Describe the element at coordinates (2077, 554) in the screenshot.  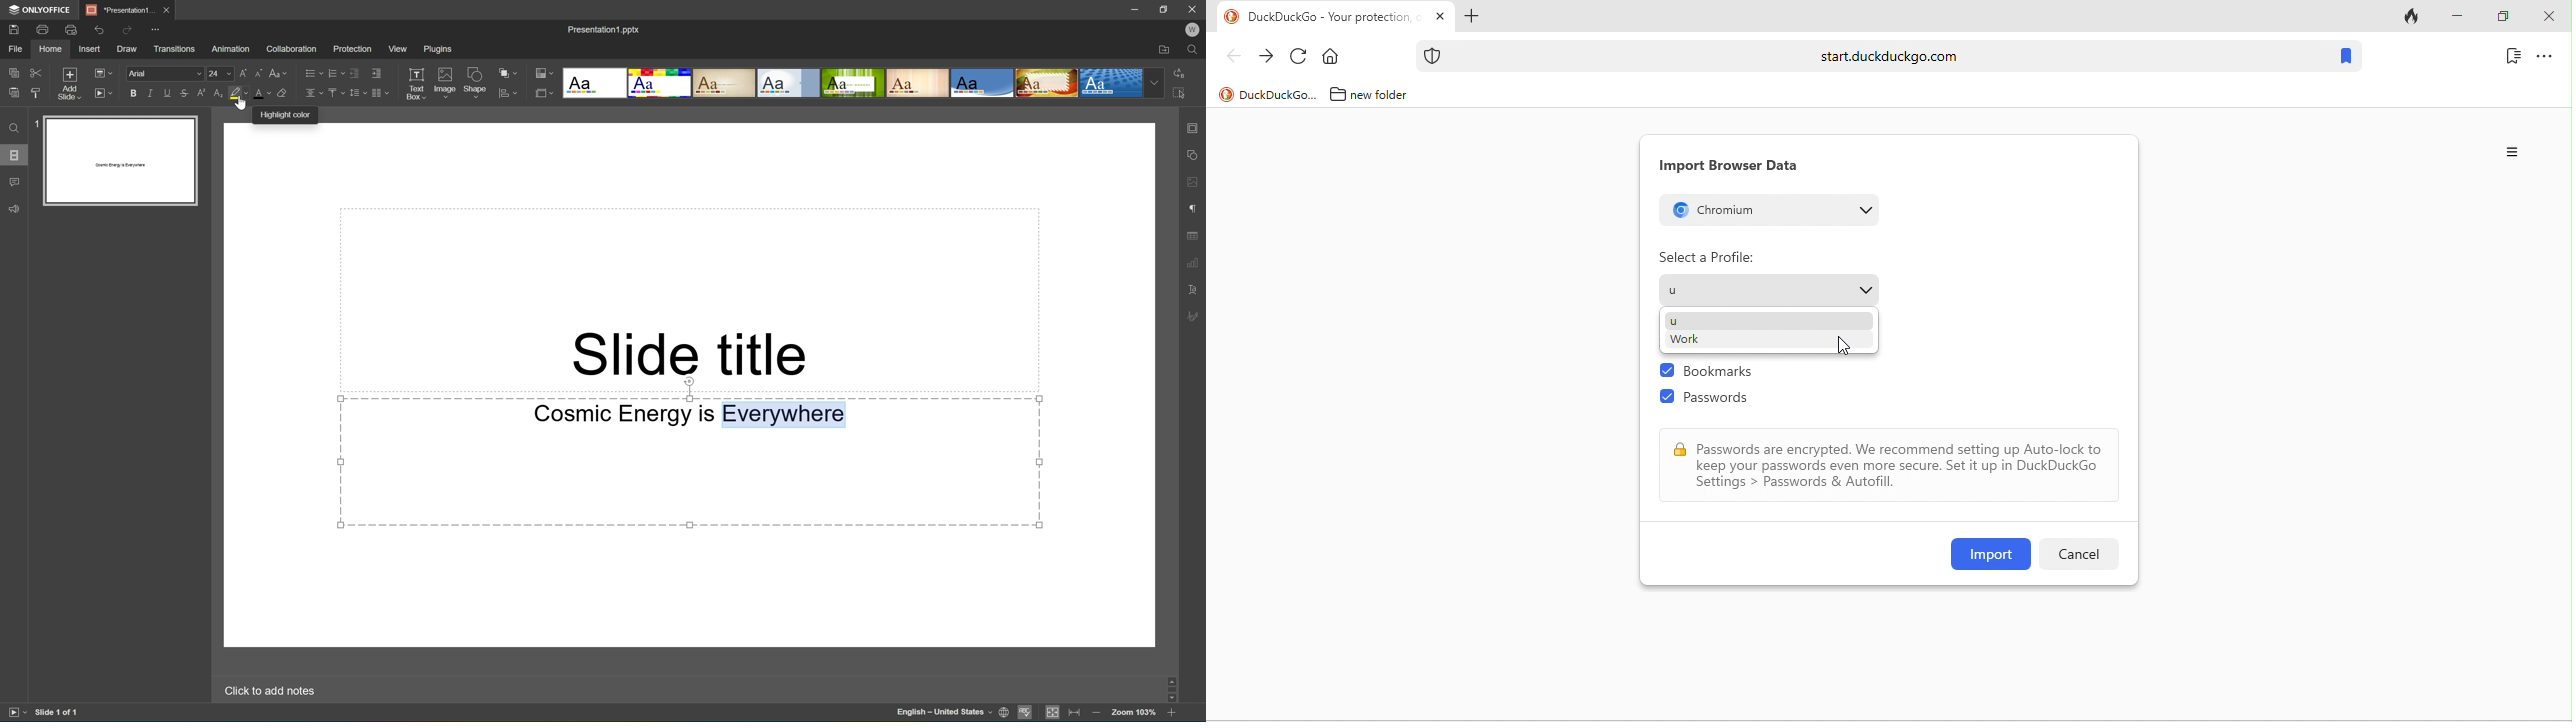
I see `cancel` at that location.